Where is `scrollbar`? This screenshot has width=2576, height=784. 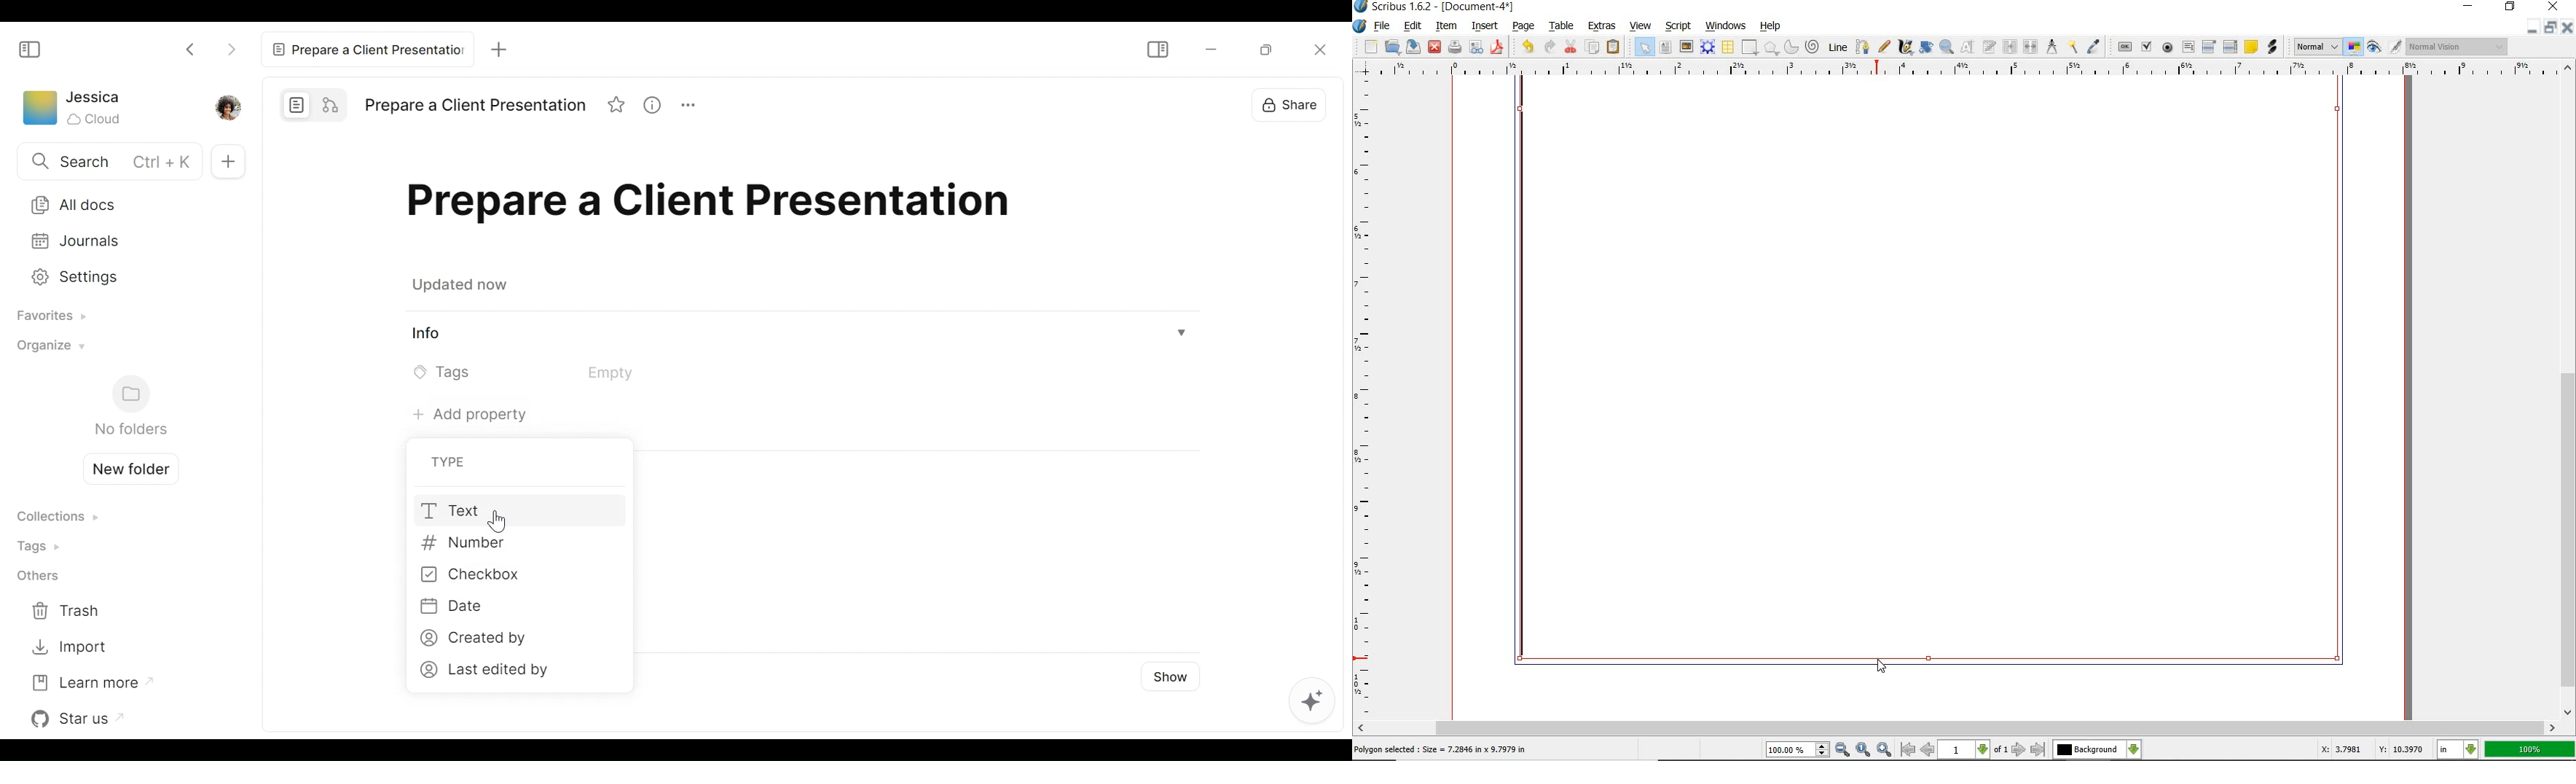
scrollbar is located at coordinates (1957, 727).